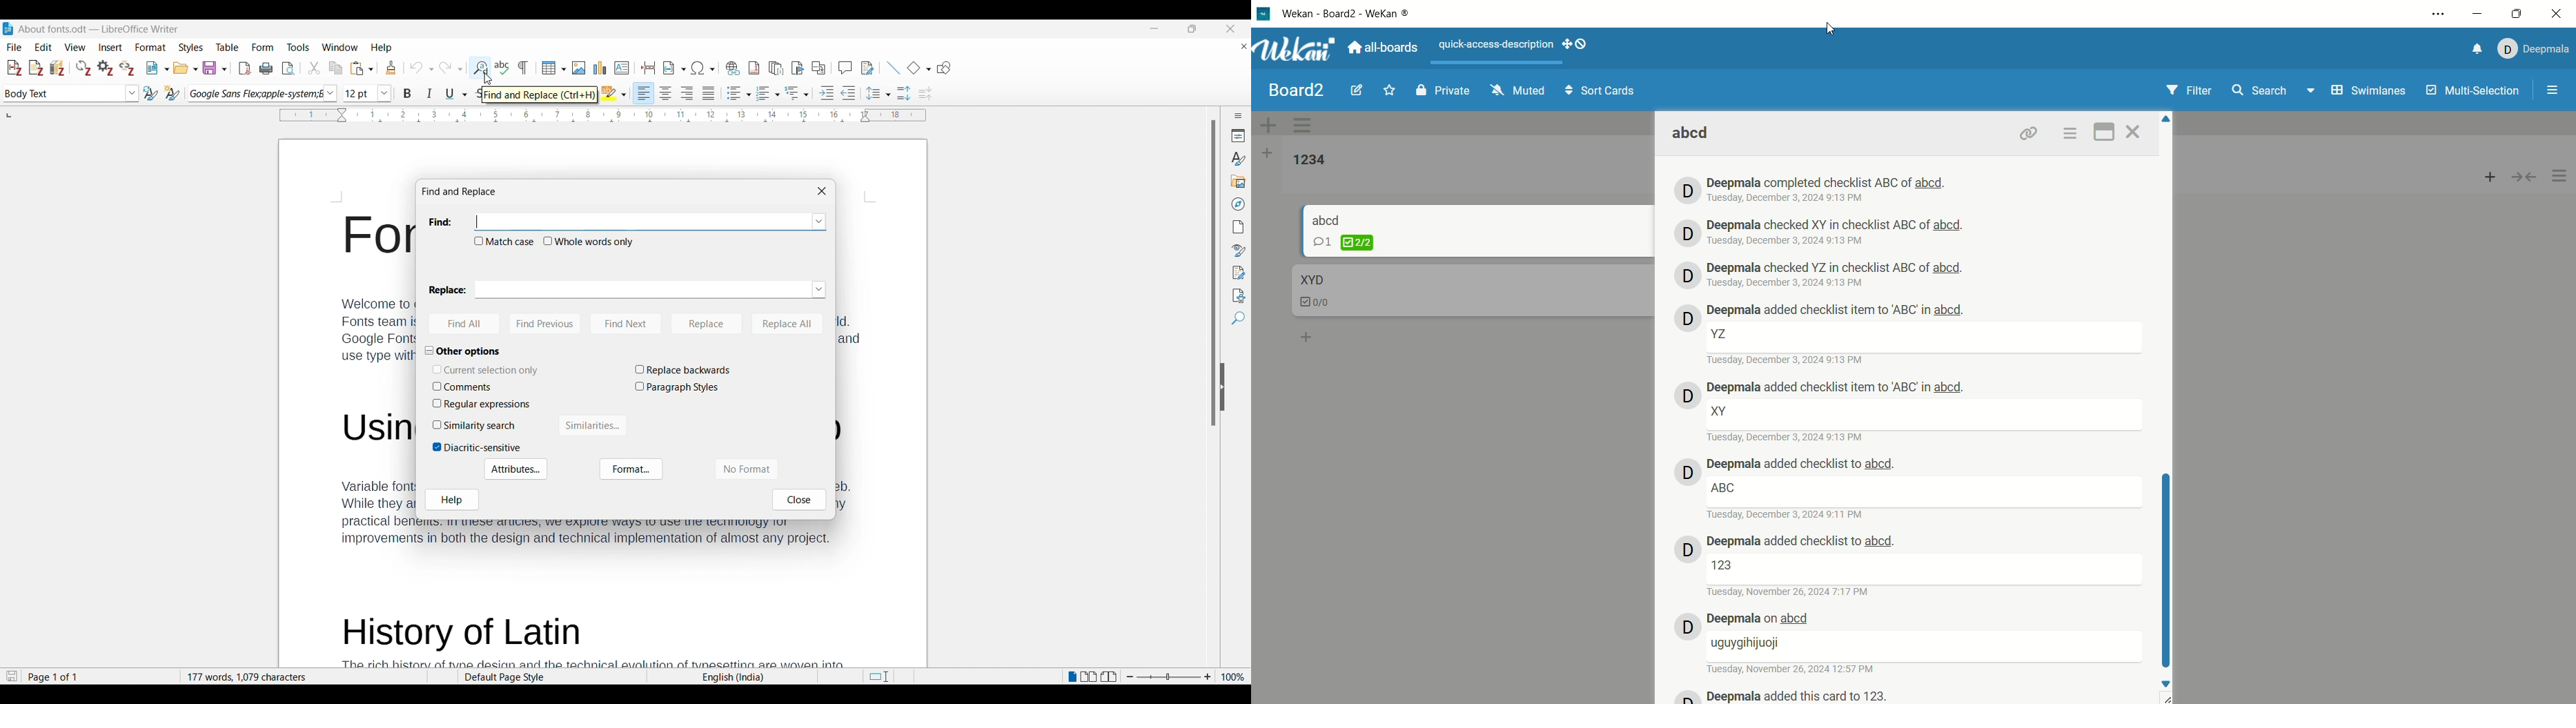 The width and height of the screenshot is (2576, 728). What do you see at coordinates (44, 47) in the screenshot?
I see `Edit menu` at bounding box center [44, 47].